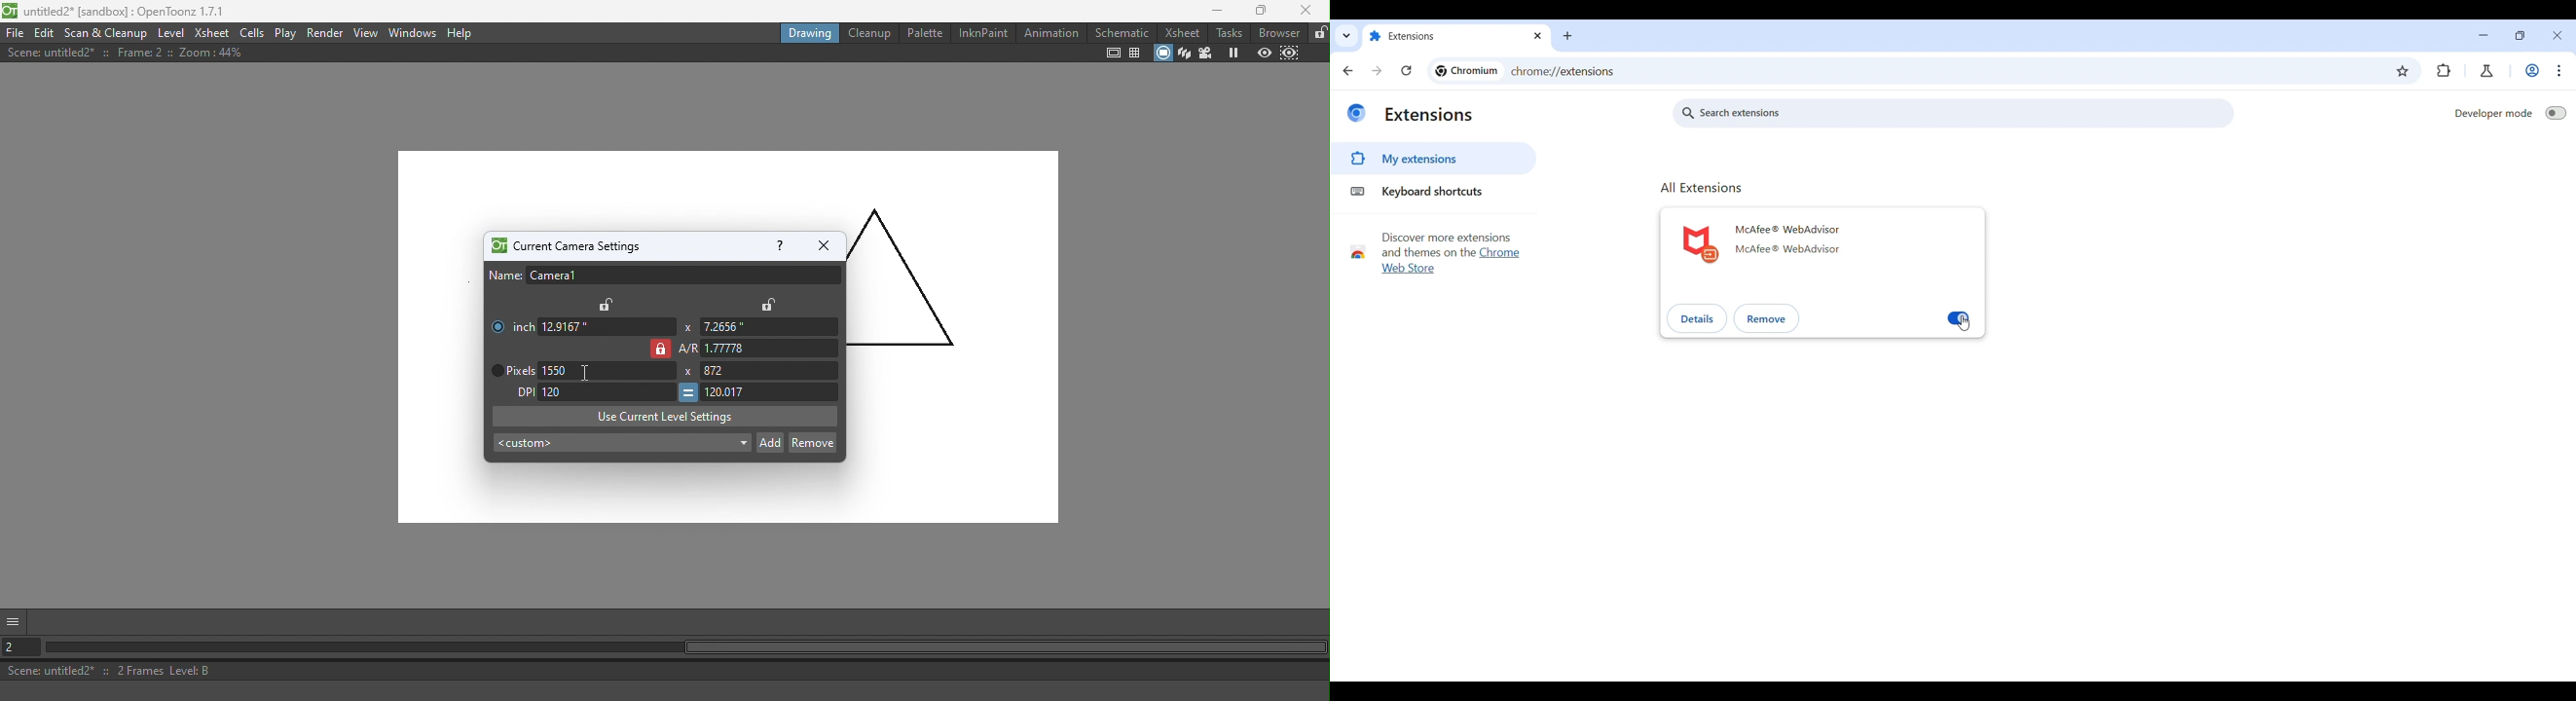  Describe the element at coordinates (659, 349) in the screenshot. I see `Lock/Unlock aspect ratio` at that location.